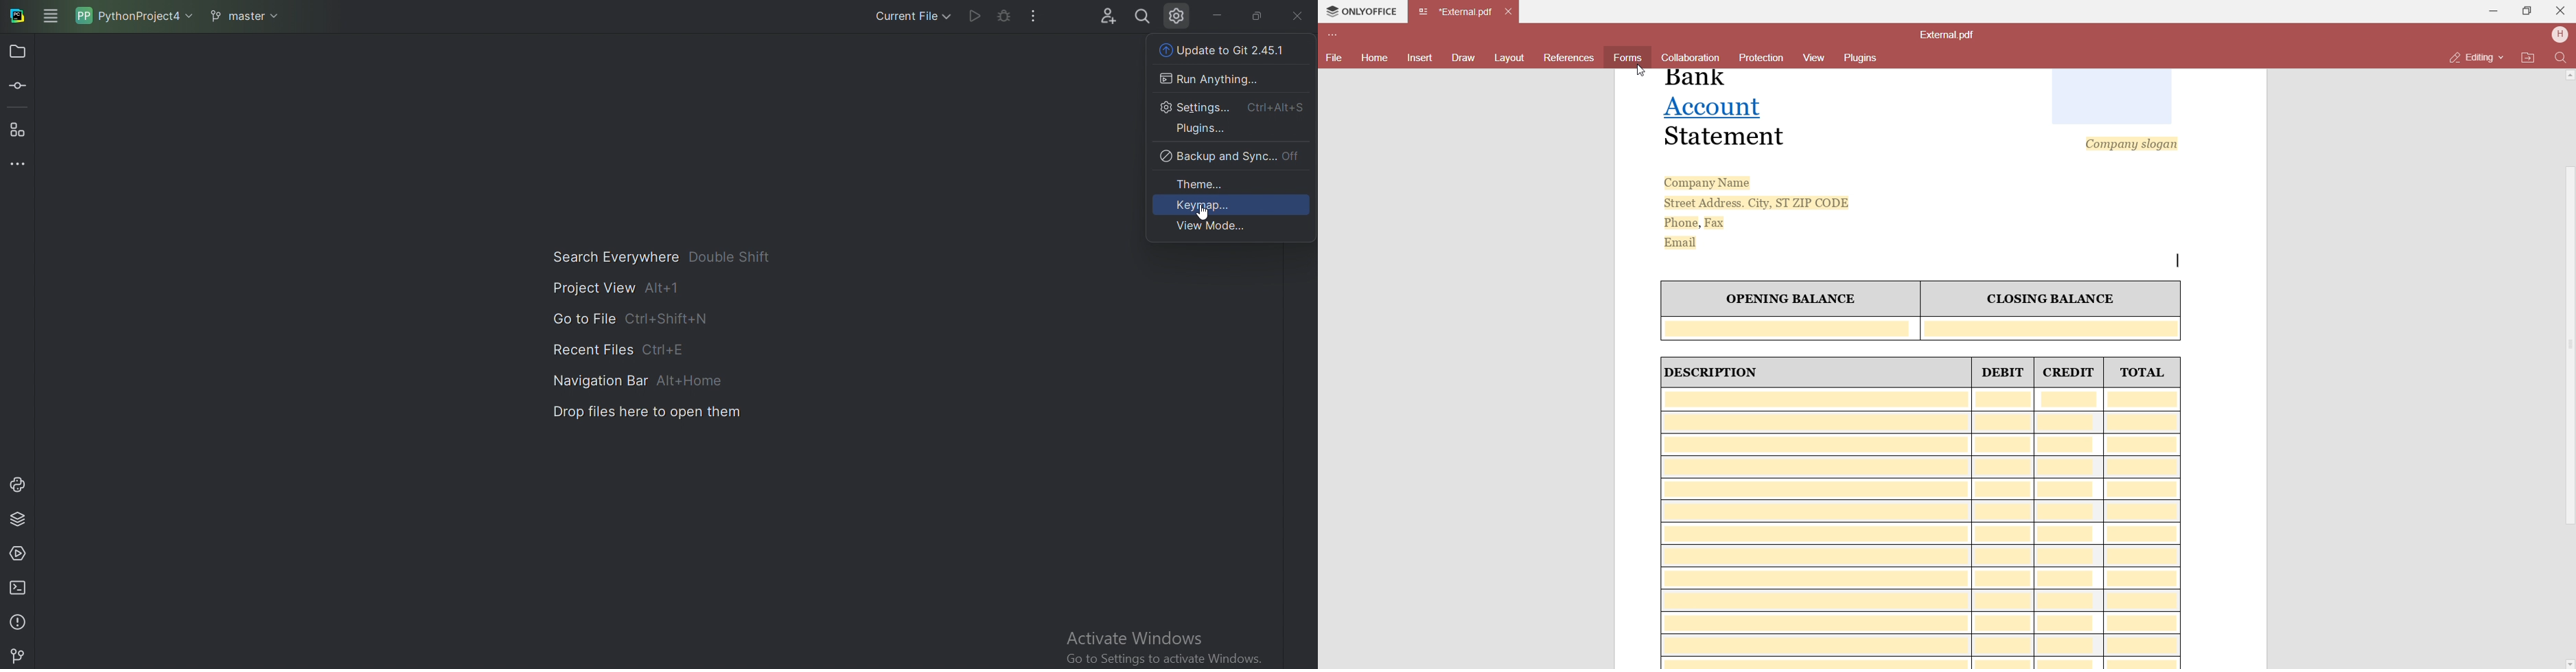  Describe the element at coordinates (1227, 157) in the screenshot. I see `Backup and sync` at that location.